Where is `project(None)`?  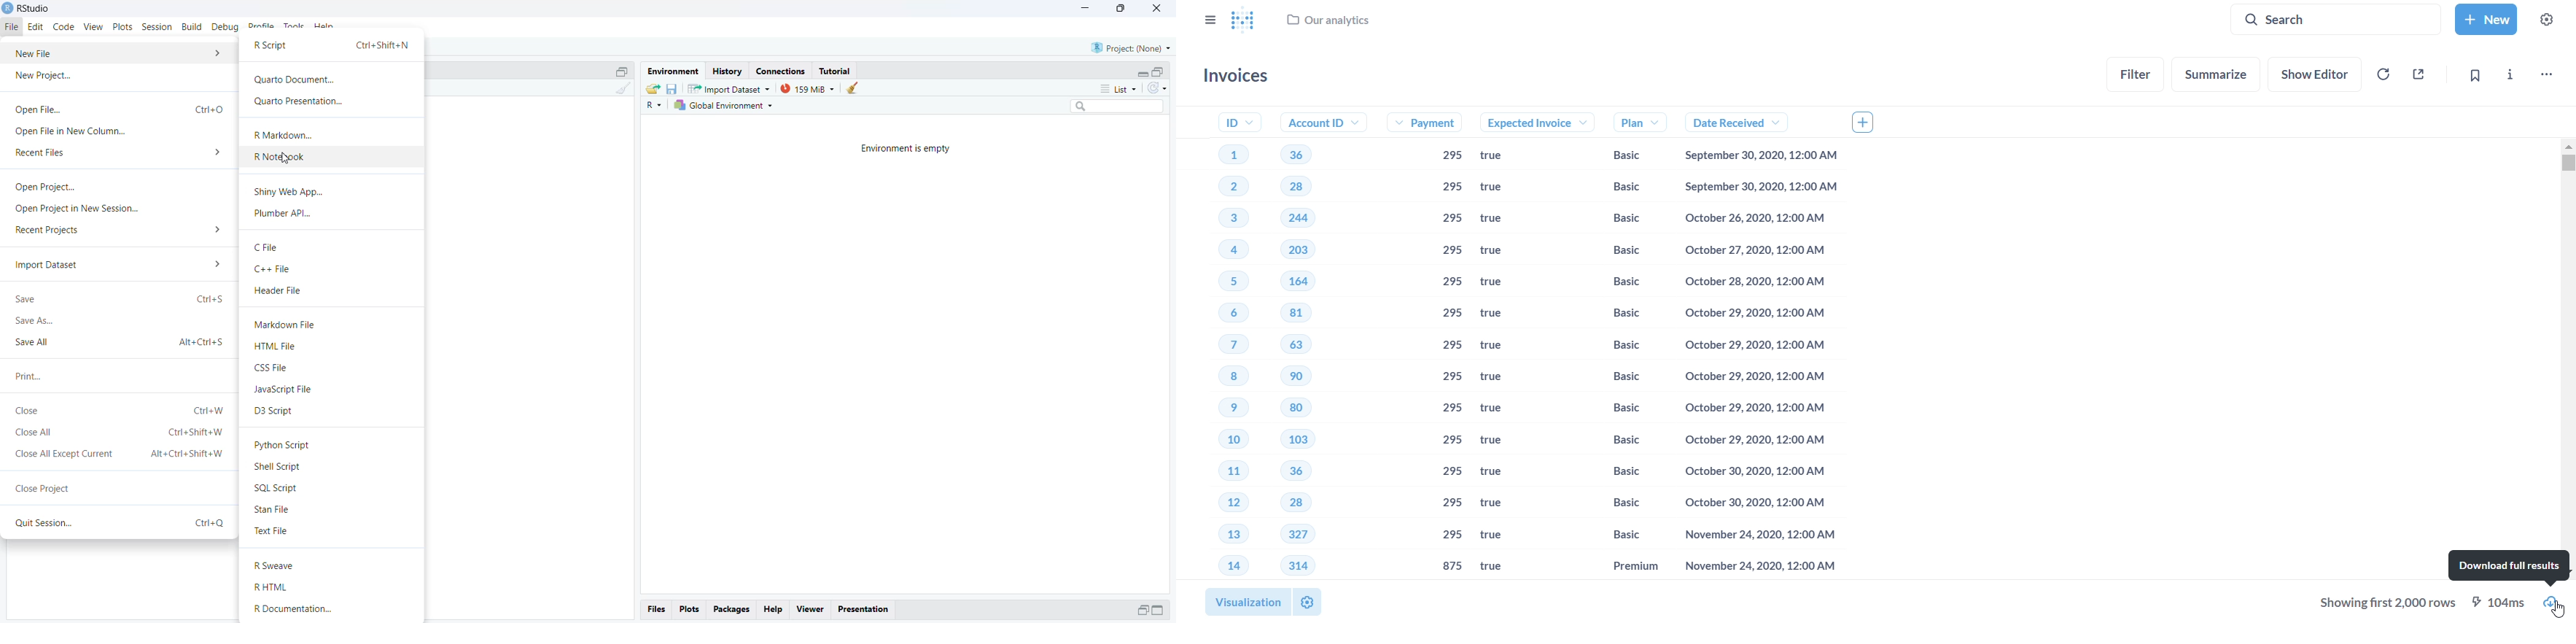
project(None) is located at coordinates (1131, 48).